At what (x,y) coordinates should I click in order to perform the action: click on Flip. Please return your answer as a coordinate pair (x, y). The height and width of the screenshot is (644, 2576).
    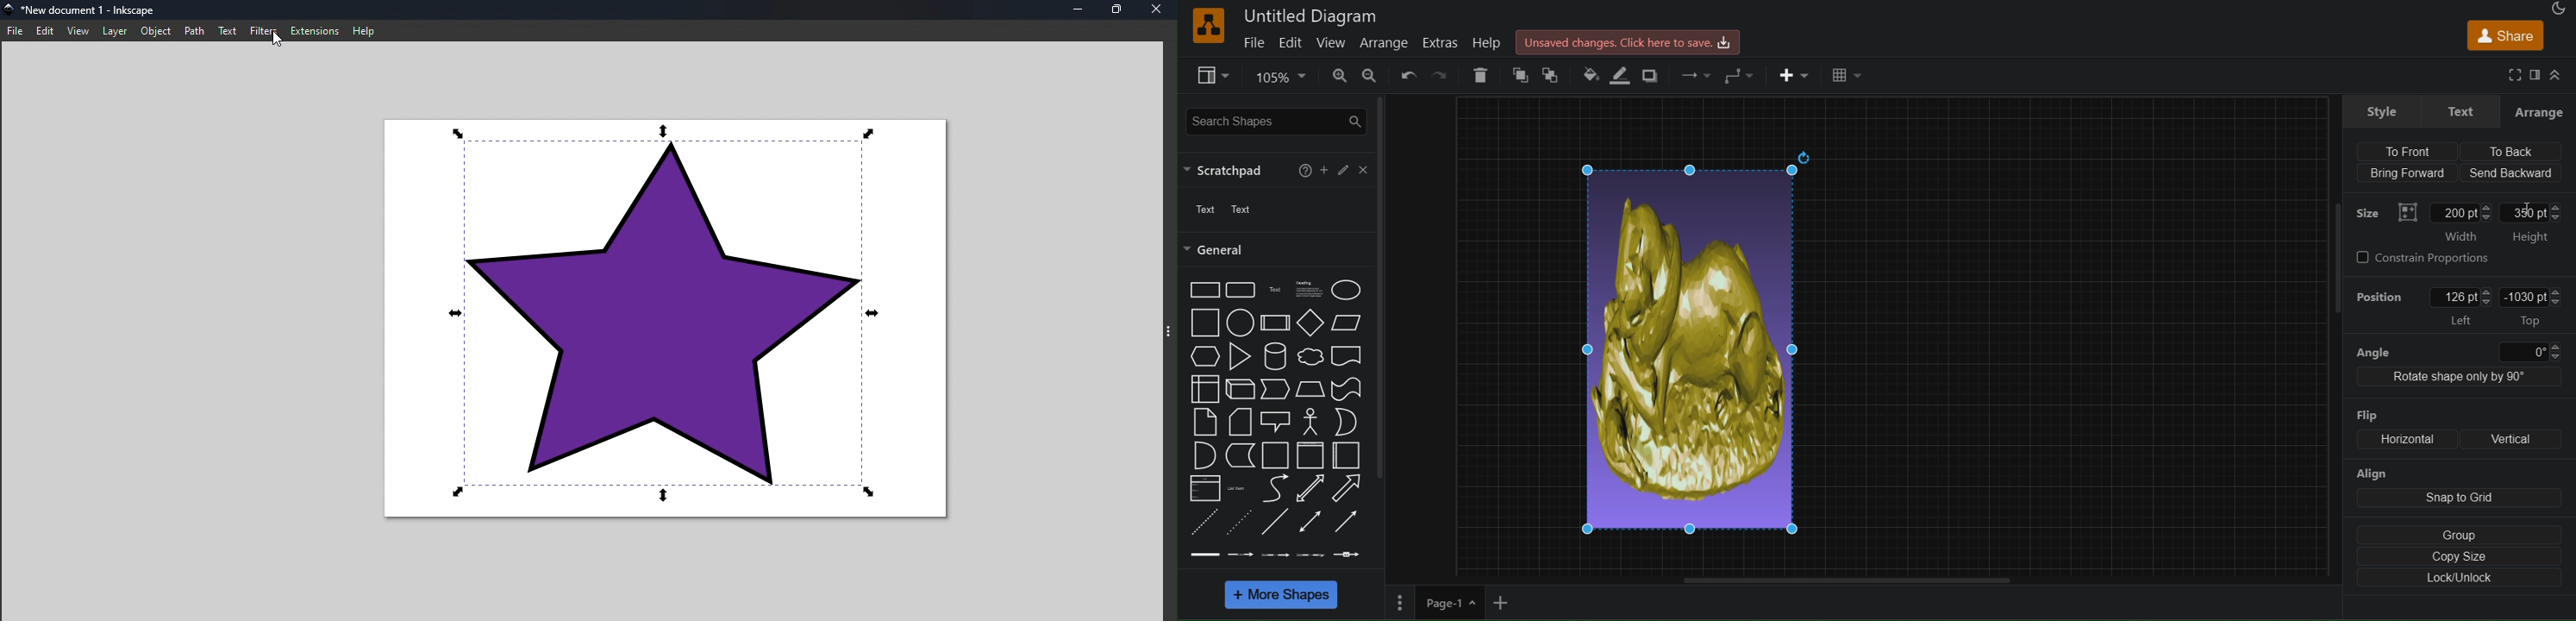
    Looking at the image, I should click on (2368, 415).